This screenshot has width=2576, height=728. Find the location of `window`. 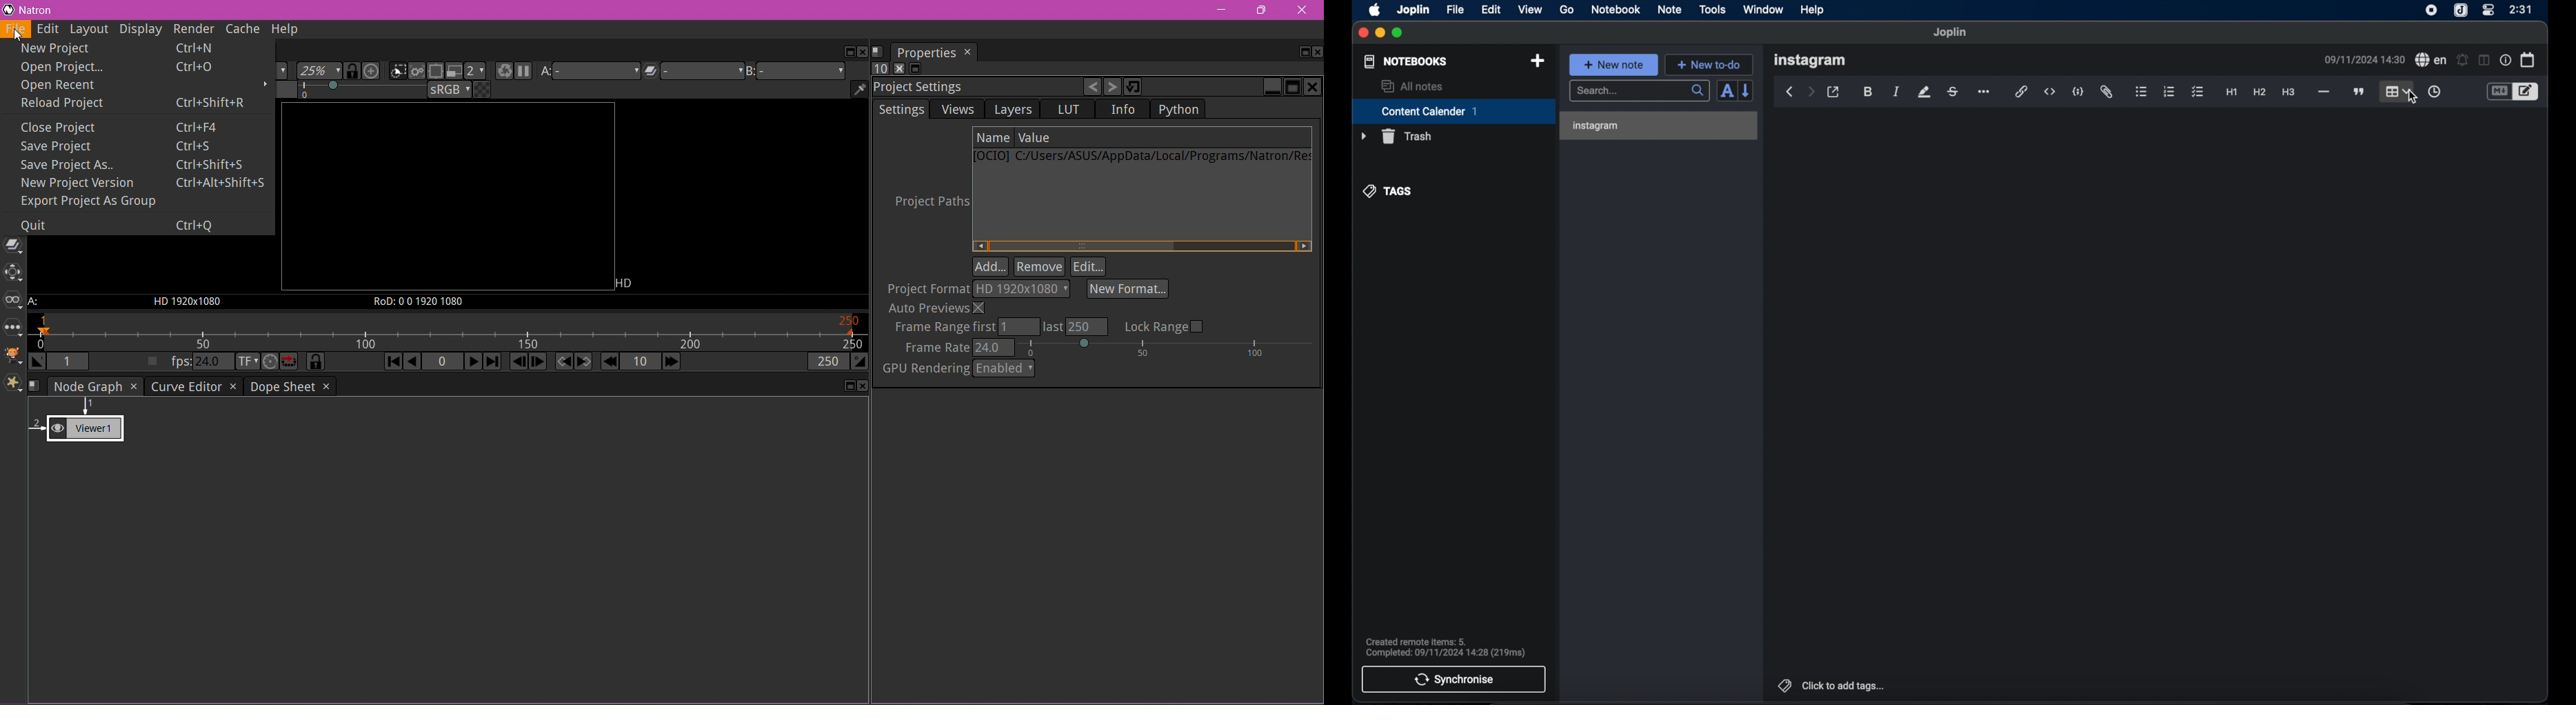

window is located at coordinates (1764, 9).